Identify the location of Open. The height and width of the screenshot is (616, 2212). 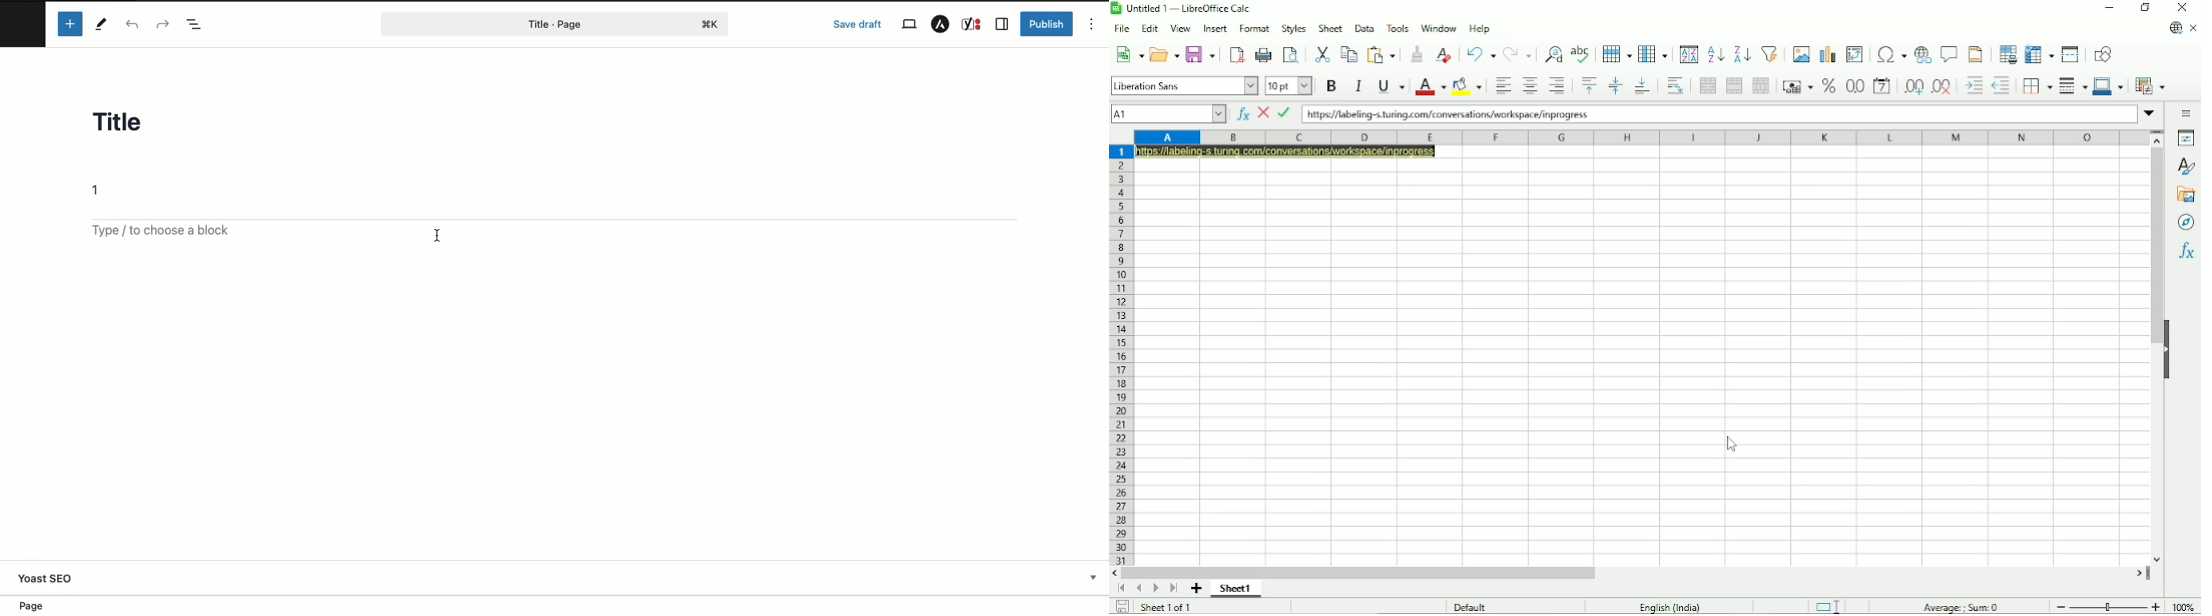
(1164, 53).